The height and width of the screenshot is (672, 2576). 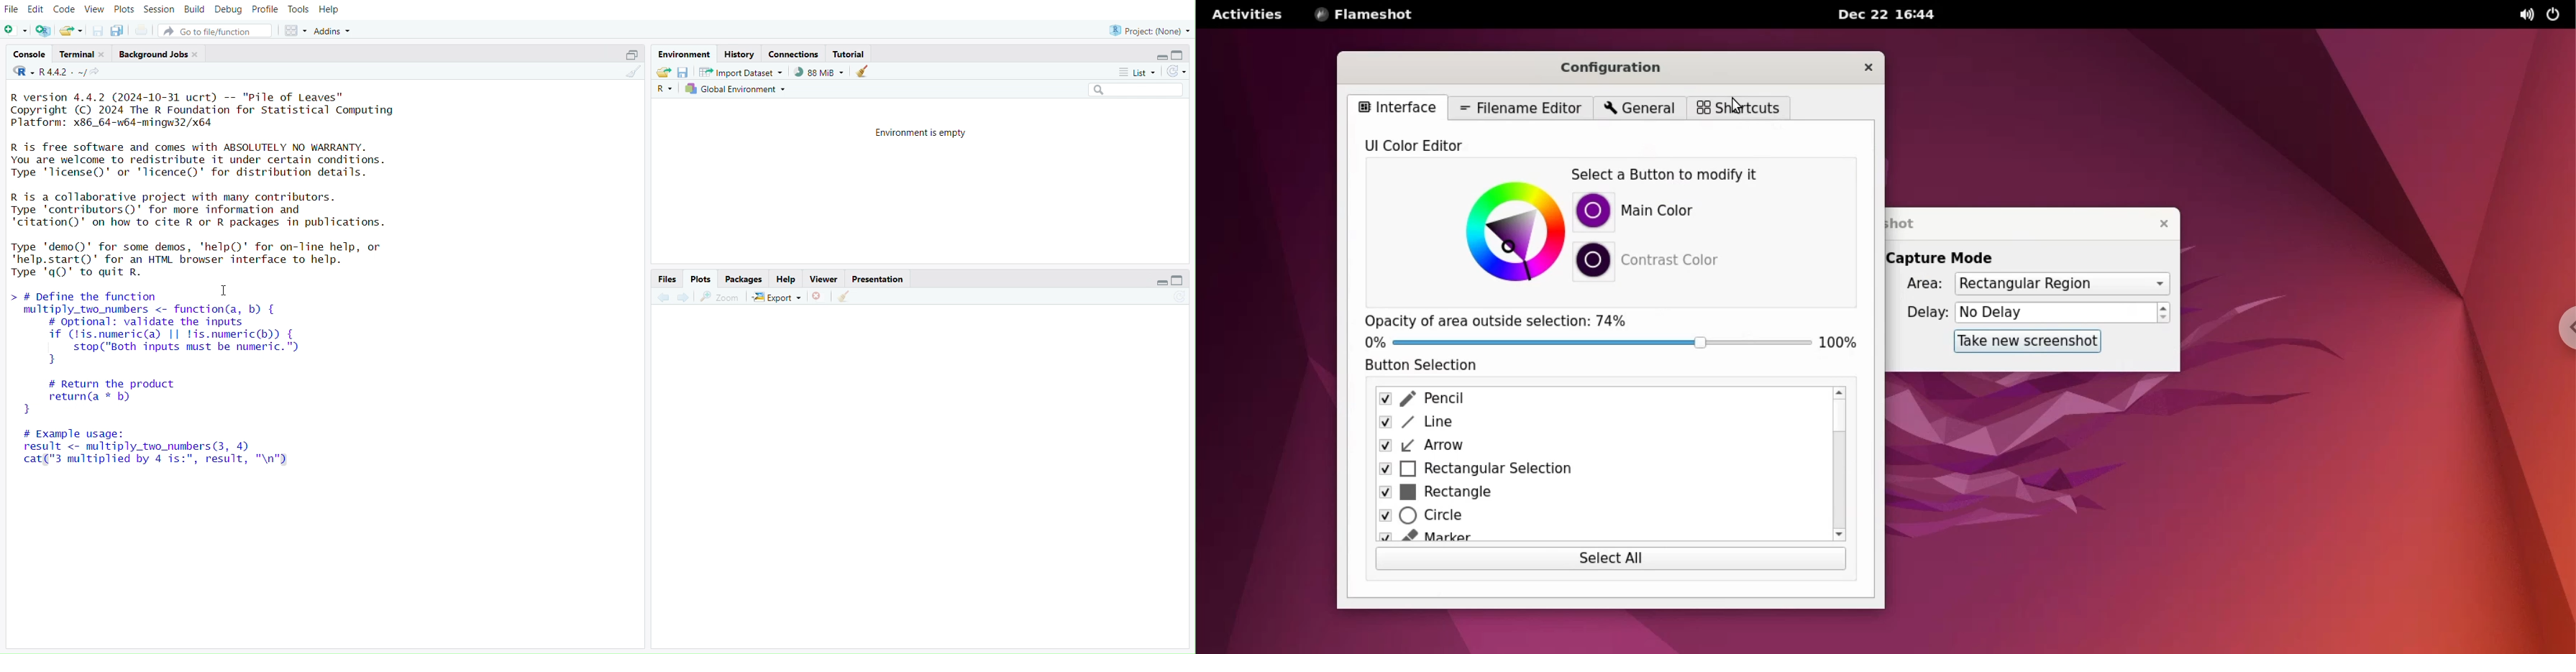 What do you see at coordinates (117, 30) in the screenshot?
I see `Save all open documents (Ctrl + Alt + S)` at bounding box center [117, 30].